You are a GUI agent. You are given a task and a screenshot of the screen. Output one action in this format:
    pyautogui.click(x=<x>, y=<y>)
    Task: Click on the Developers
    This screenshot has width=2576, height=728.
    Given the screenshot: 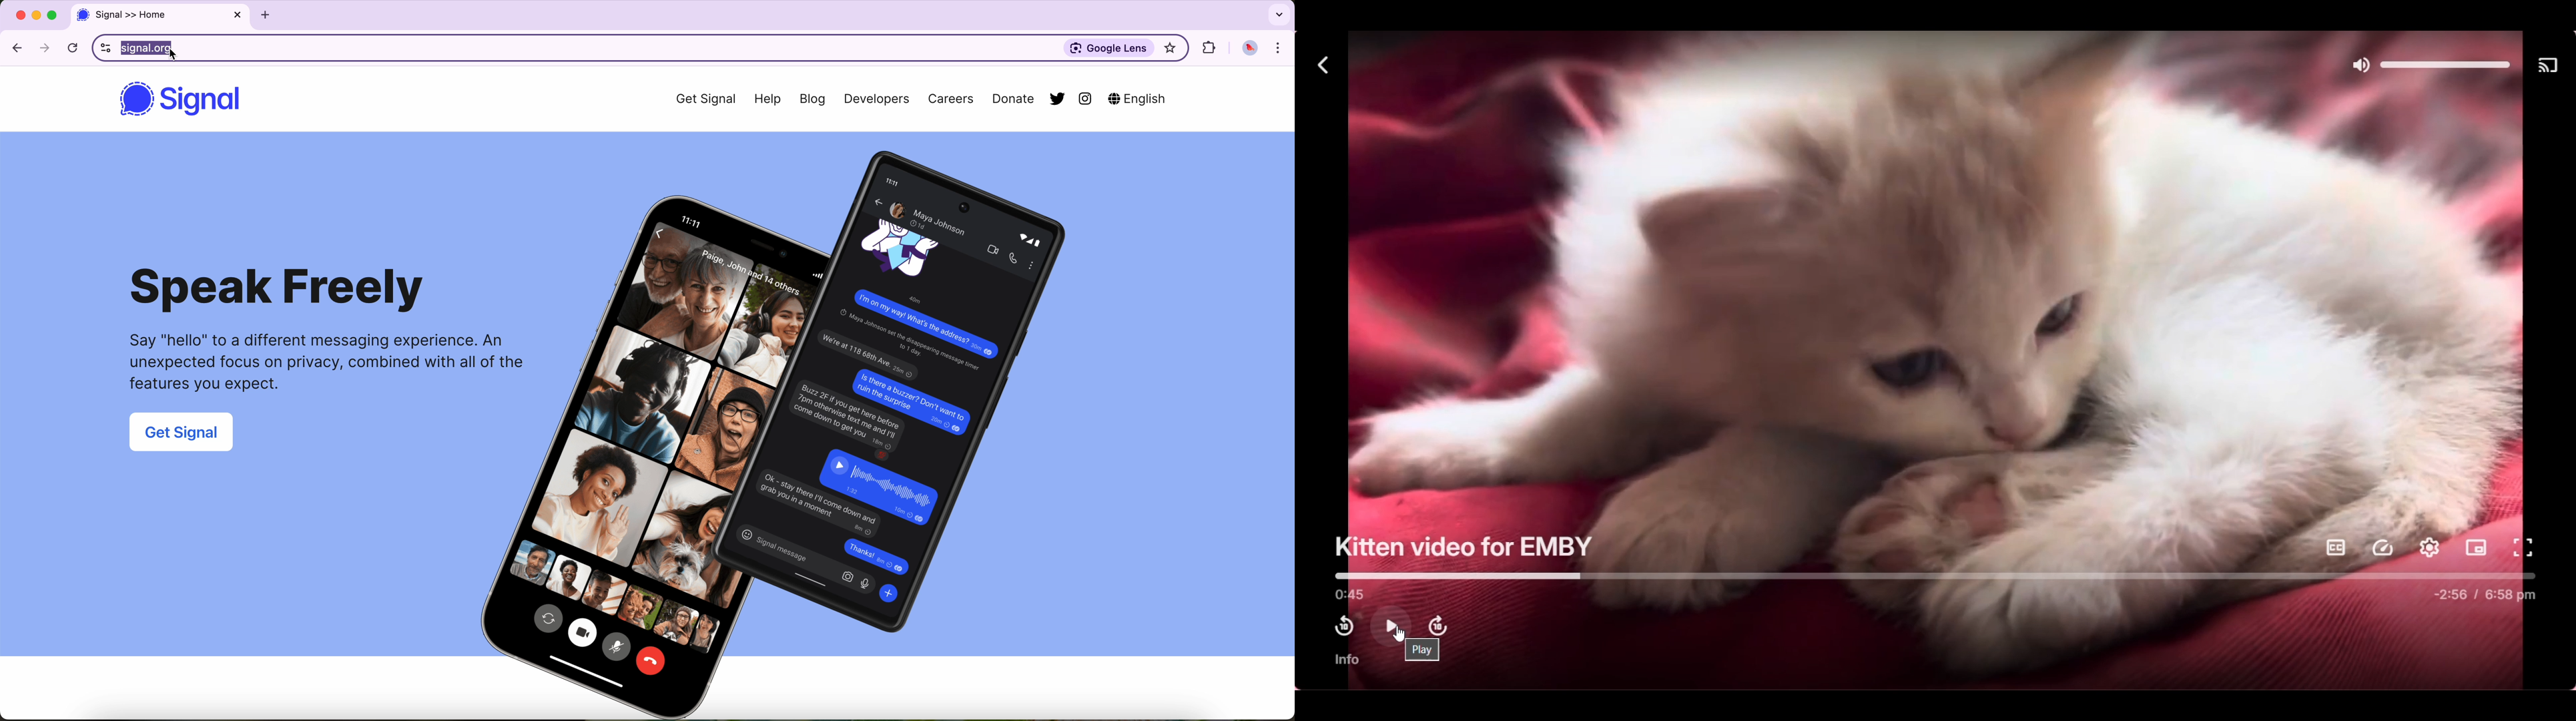 What is the action you would take?
    pyautogui.click(x=877, y=100)
    